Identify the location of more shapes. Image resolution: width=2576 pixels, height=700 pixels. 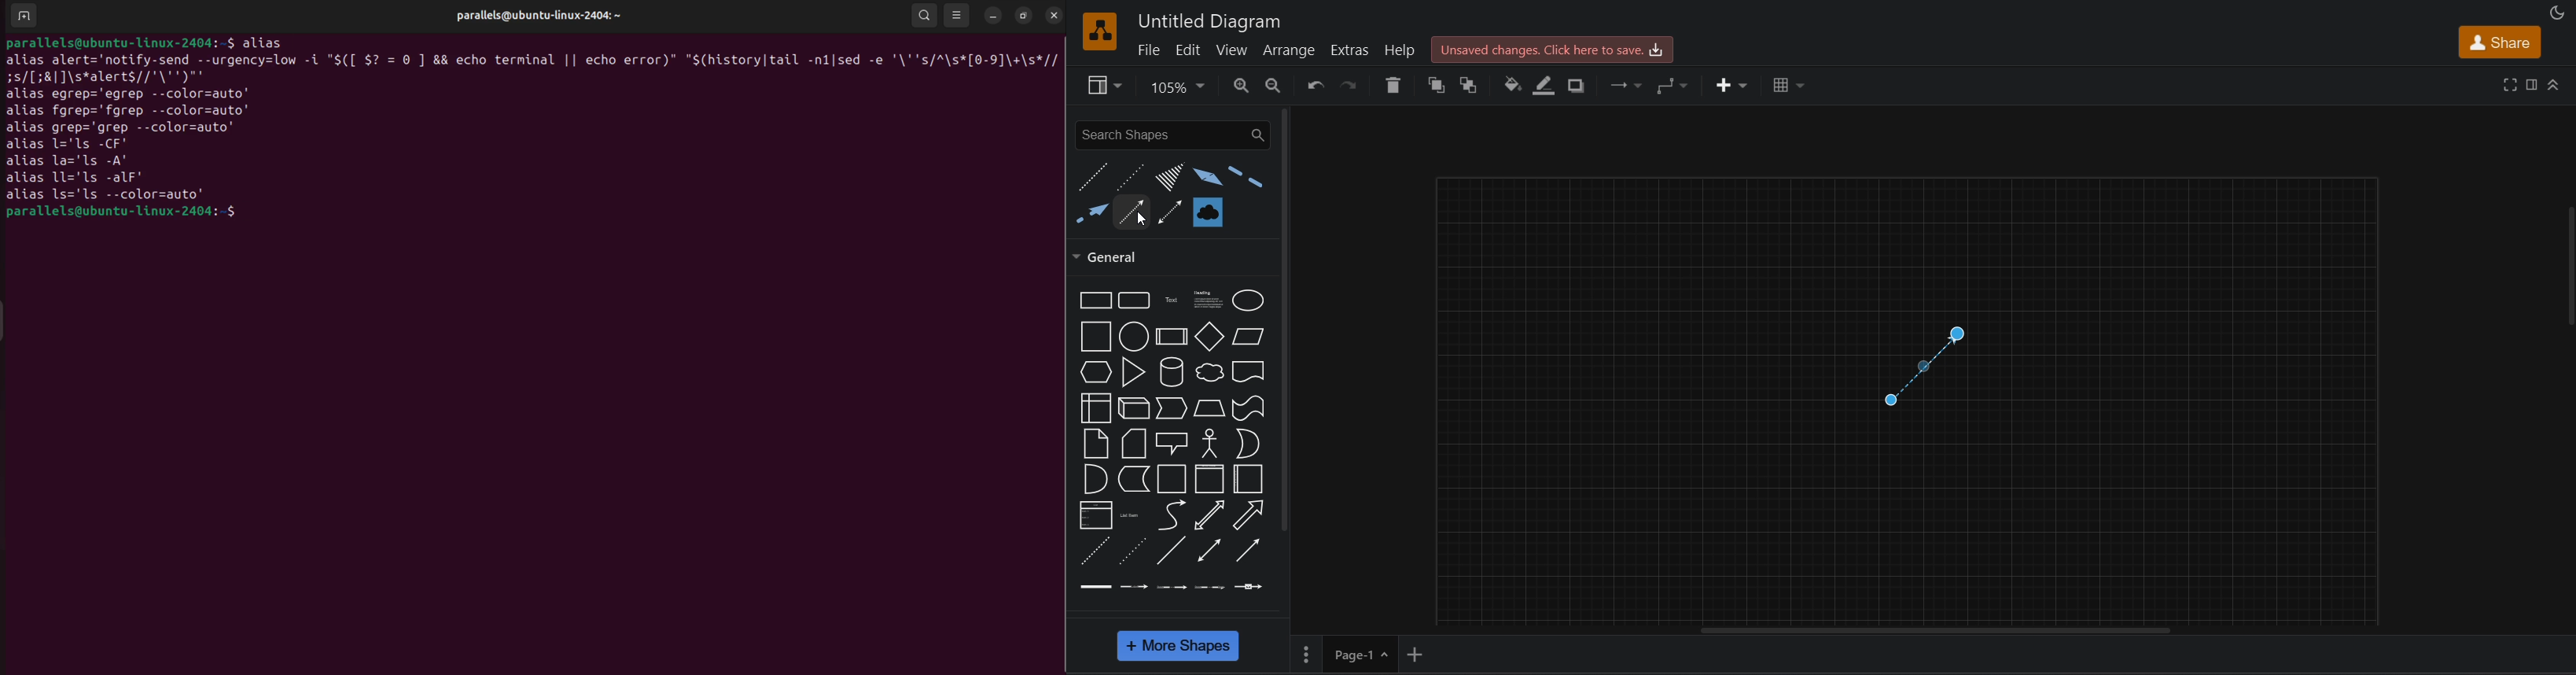
(1179, 647).